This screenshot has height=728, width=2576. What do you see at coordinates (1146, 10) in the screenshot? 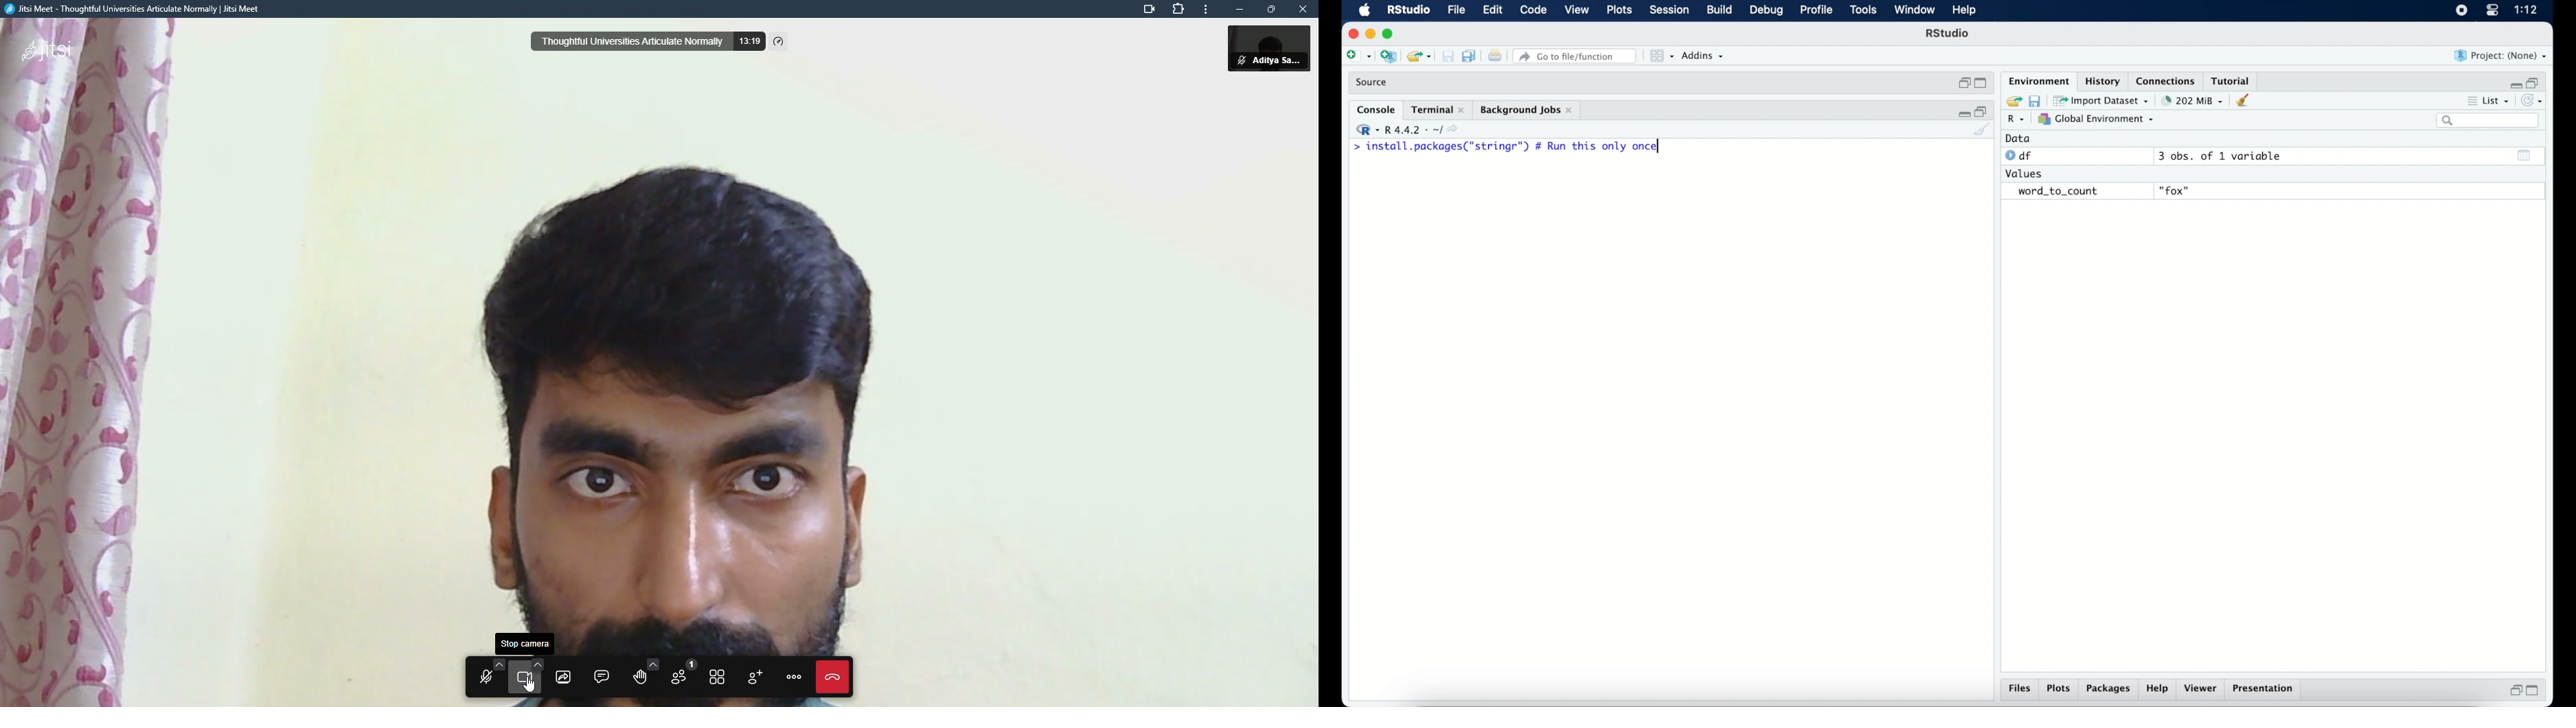
I see `this page is accessing microphone` at bounding box center [1146, 10].